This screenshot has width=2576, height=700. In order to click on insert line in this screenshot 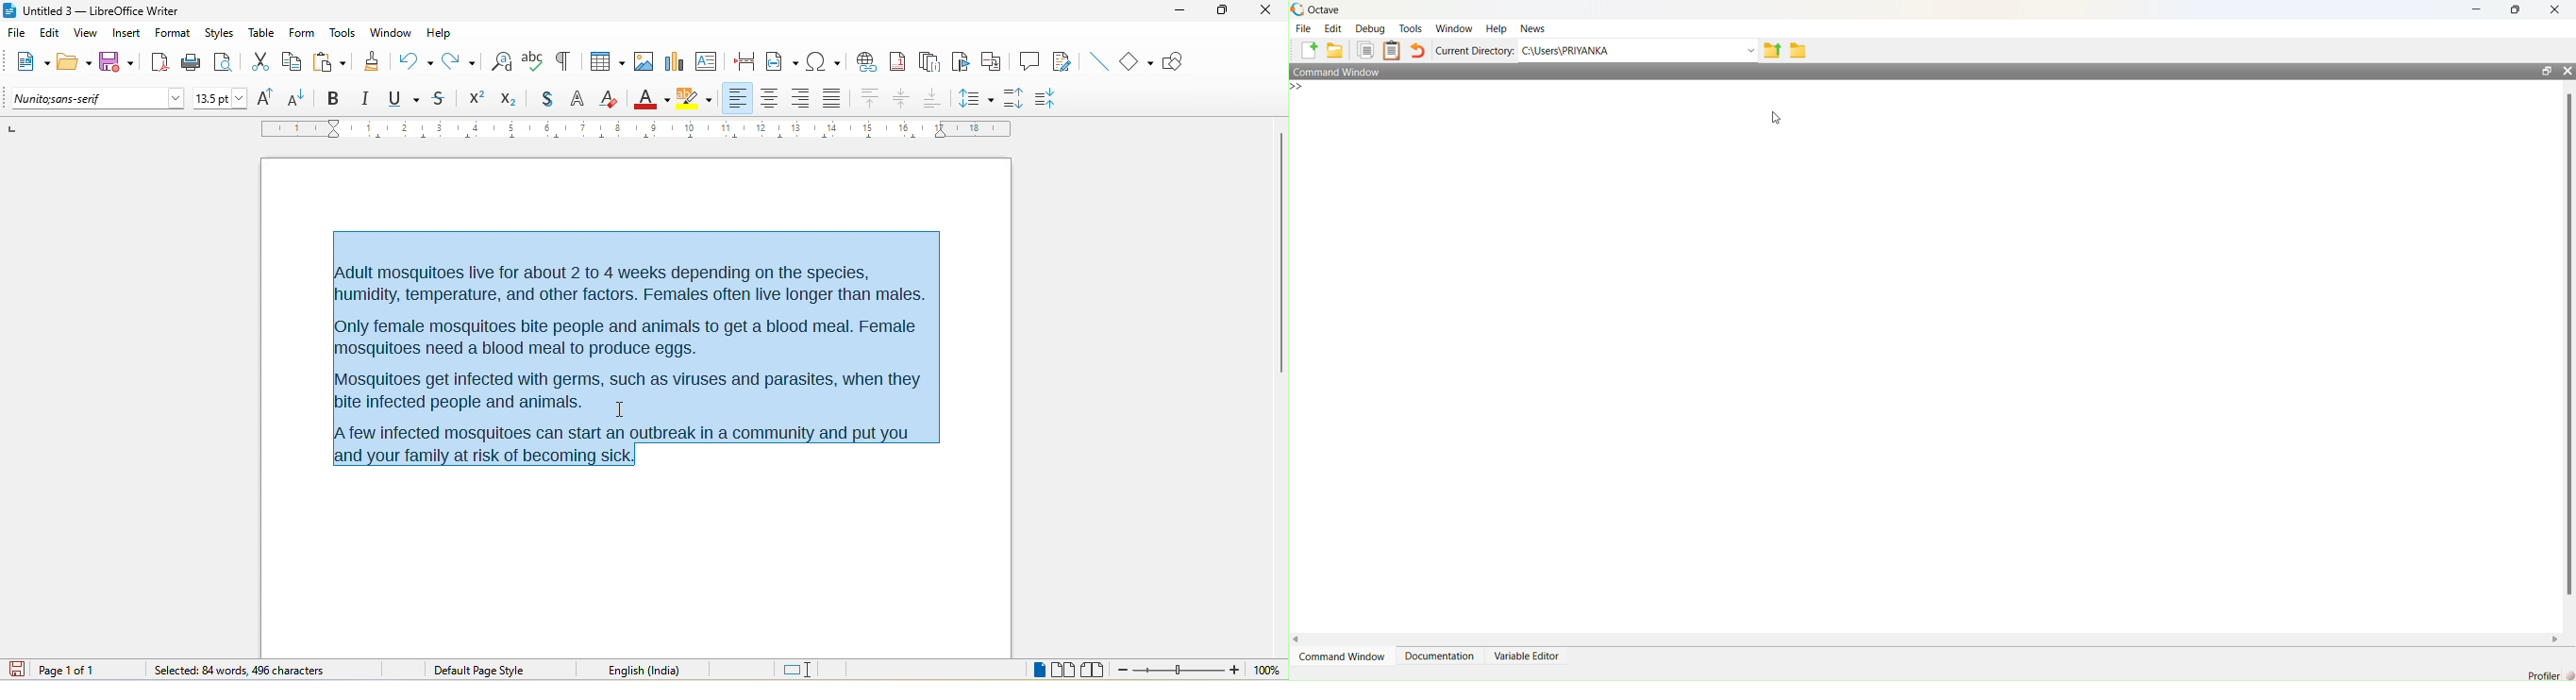, I will do `click(1097, 61)`.